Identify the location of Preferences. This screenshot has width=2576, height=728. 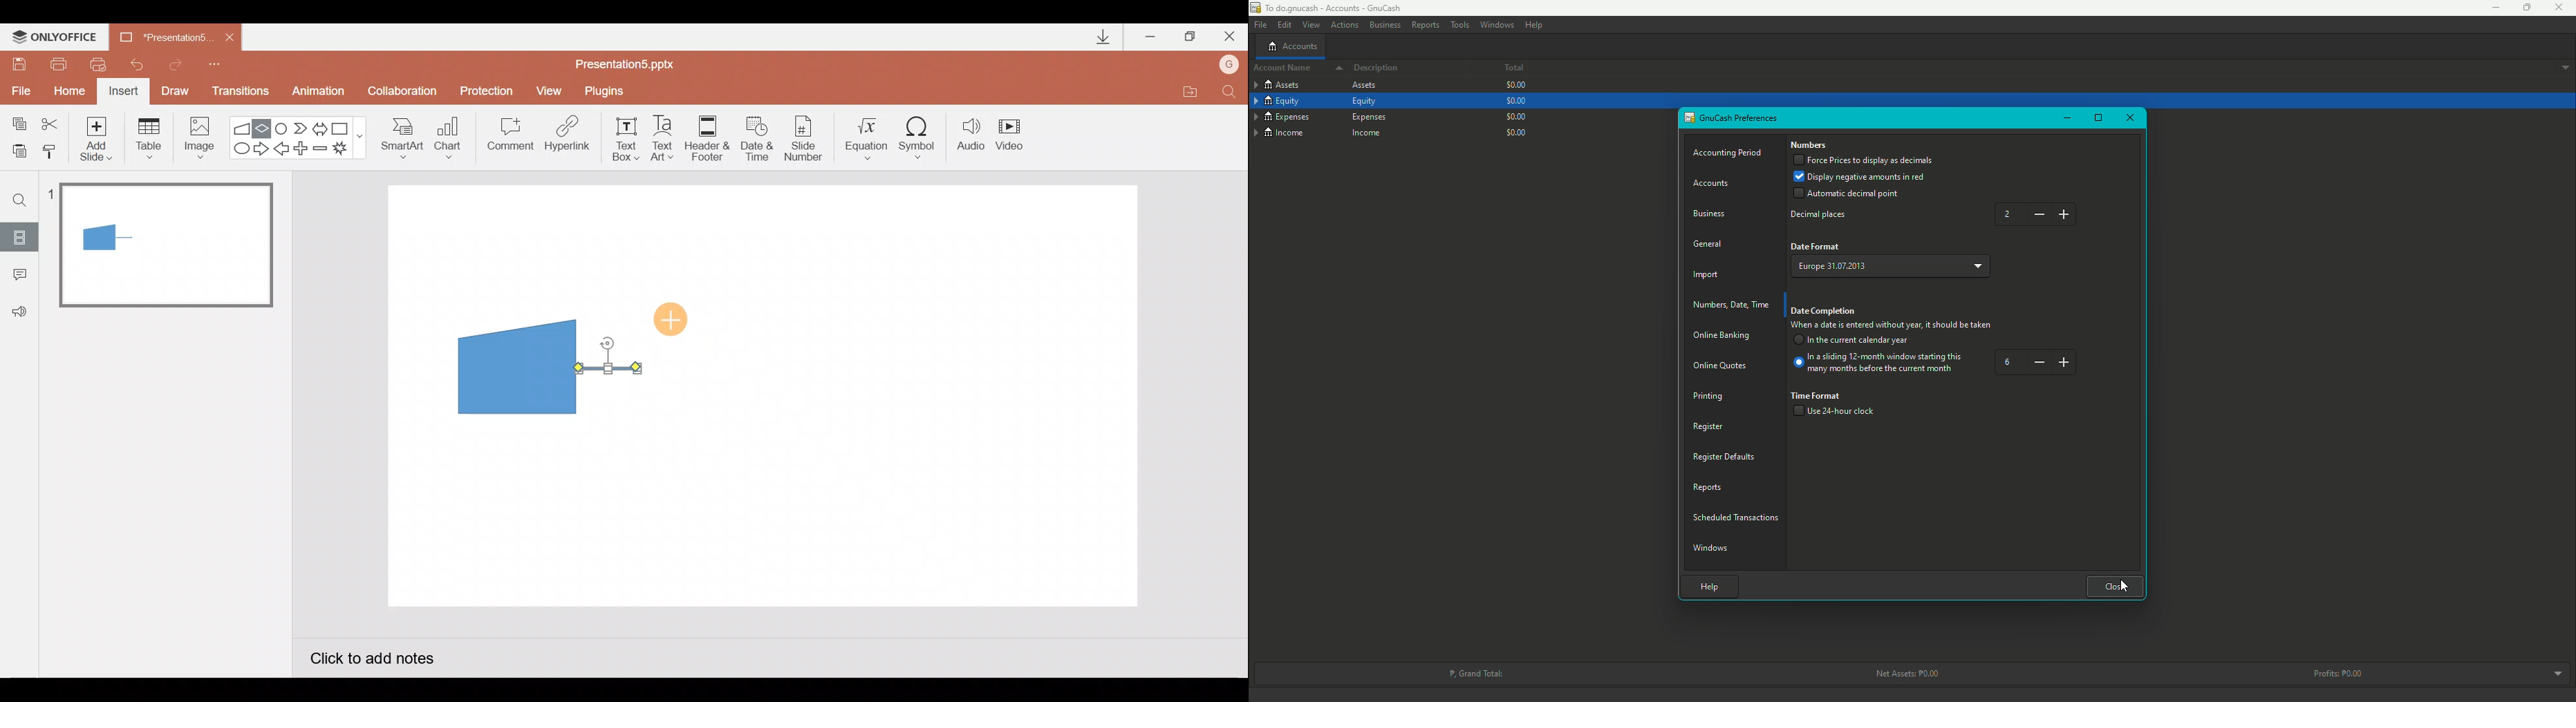
(1733, 118).